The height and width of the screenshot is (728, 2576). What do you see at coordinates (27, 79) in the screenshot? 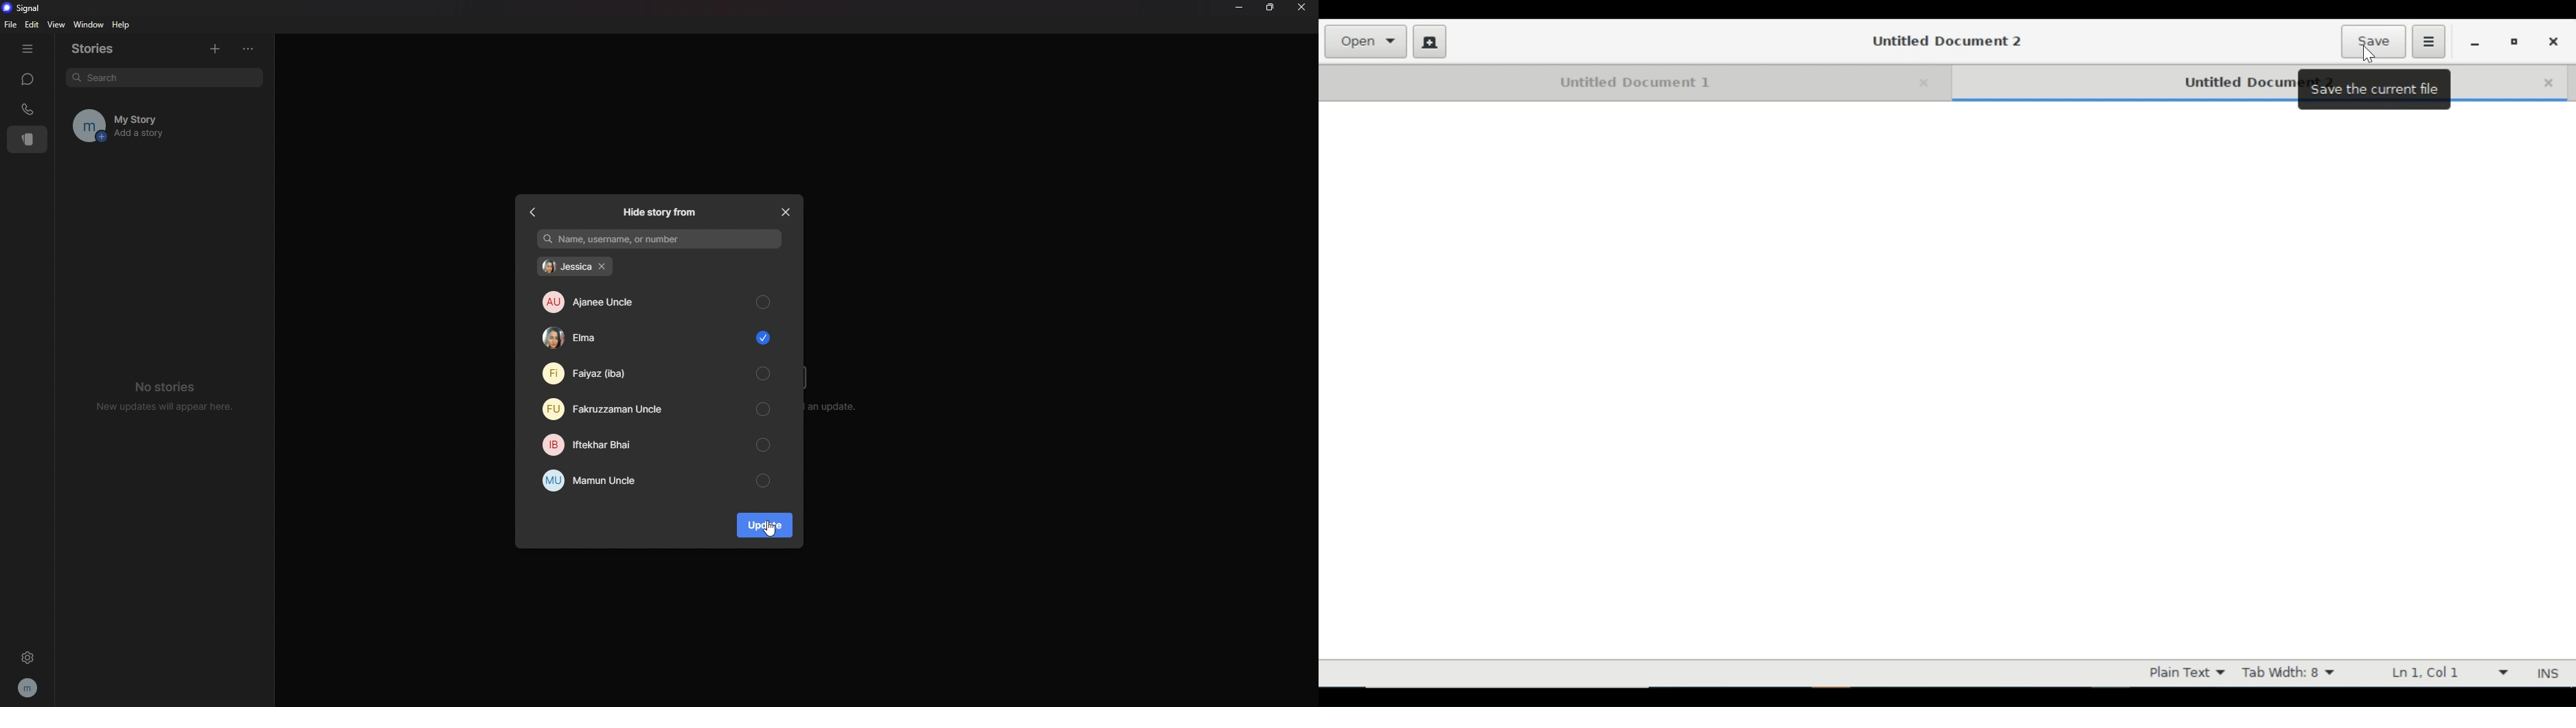
I see `chats` at bounding box center [27, 79].